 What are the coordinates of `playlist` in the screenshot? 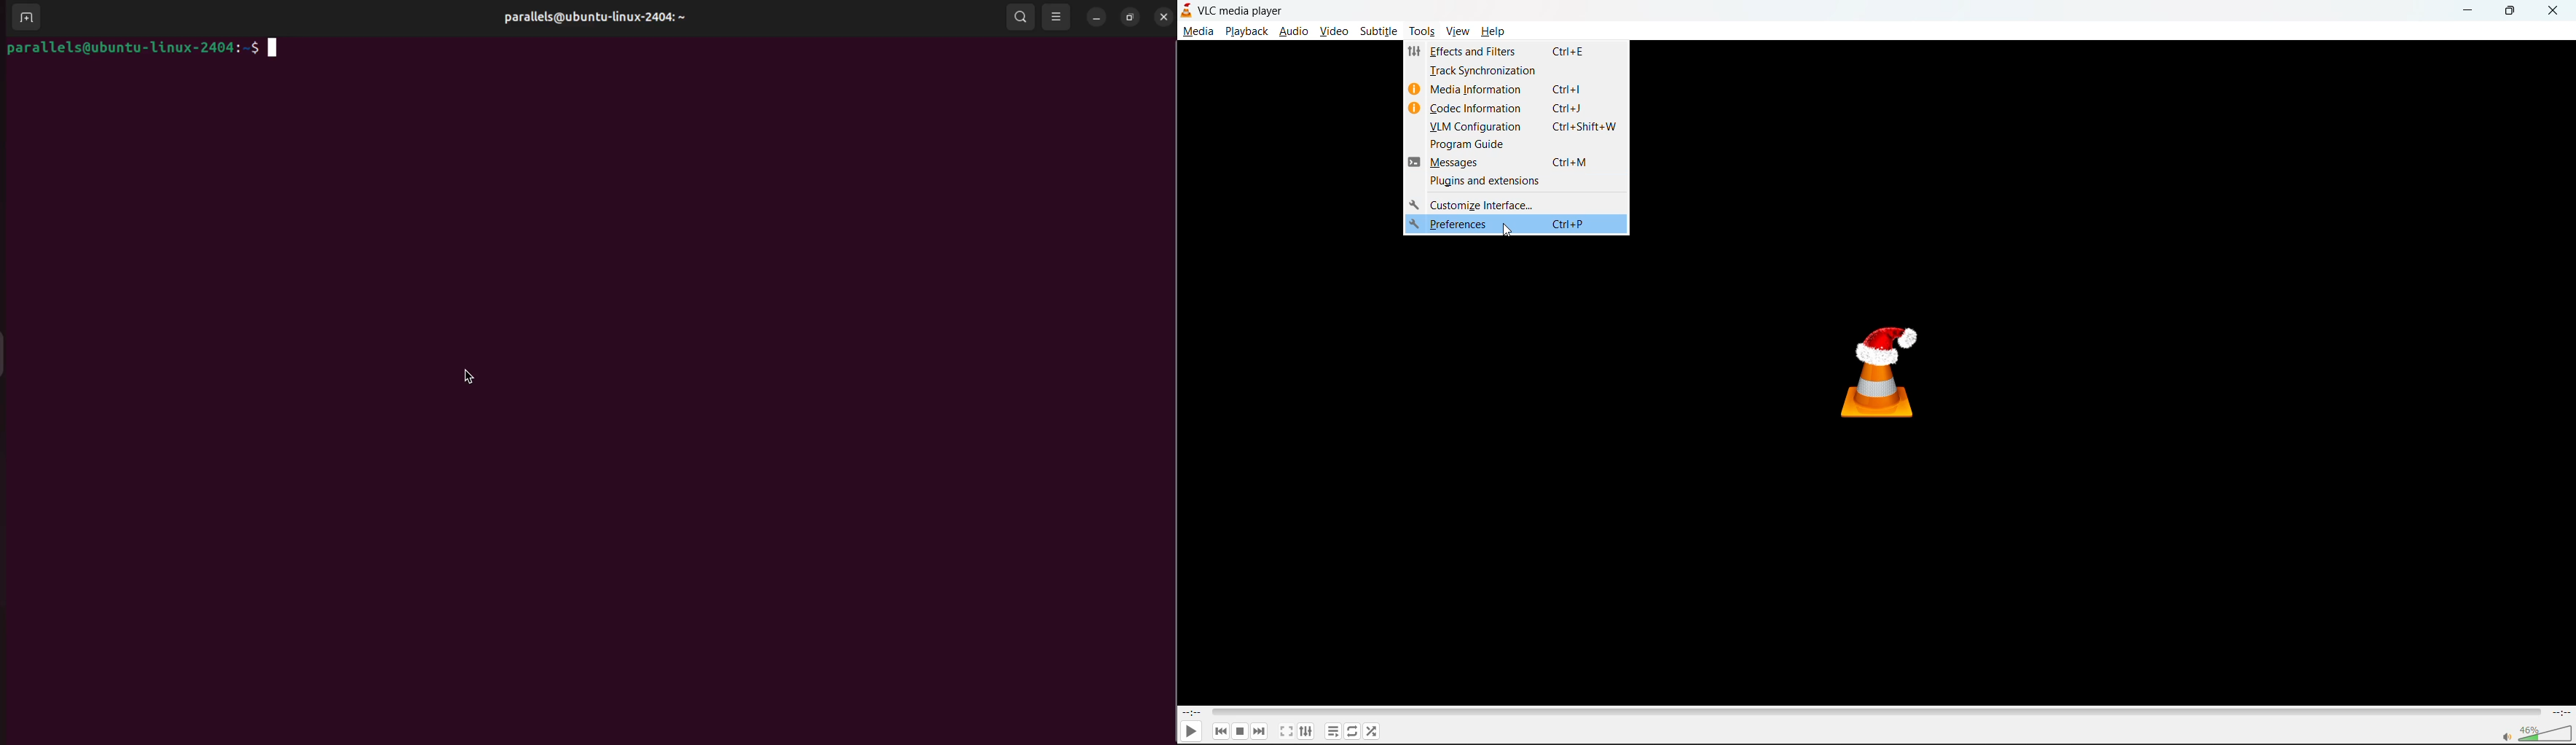 It's located at (1332, 730).